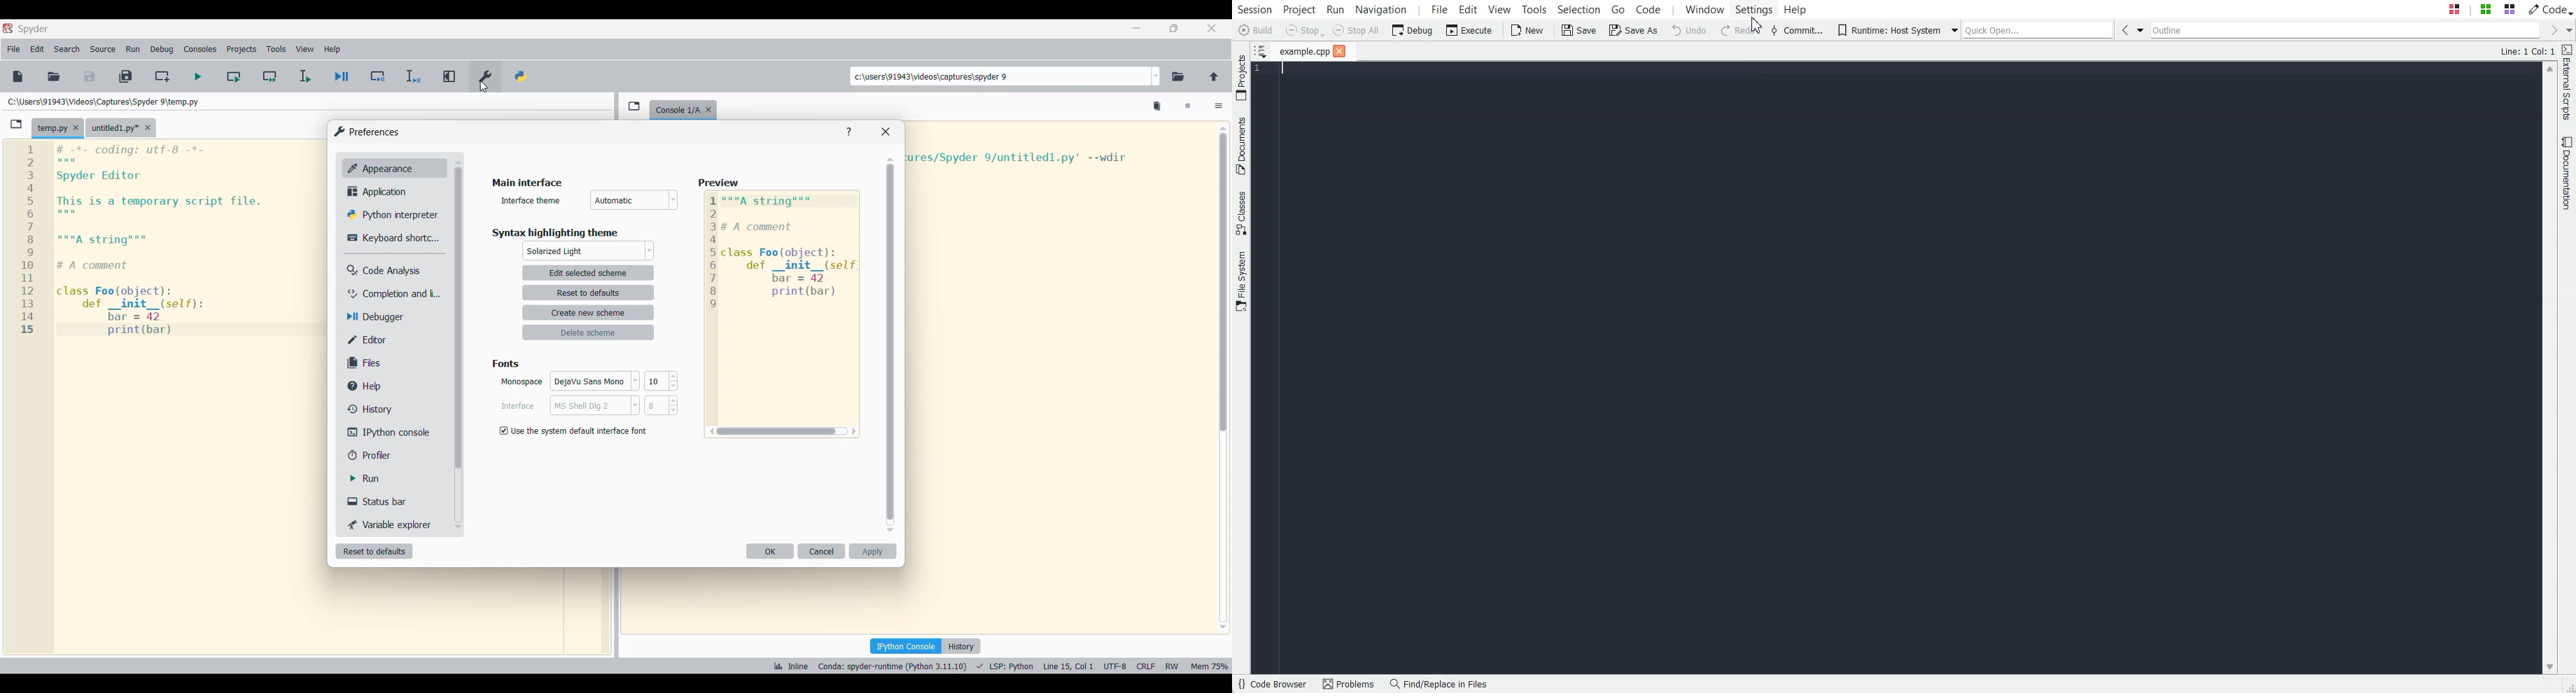  I want to click on Font options for respective font, so click(595, 393).